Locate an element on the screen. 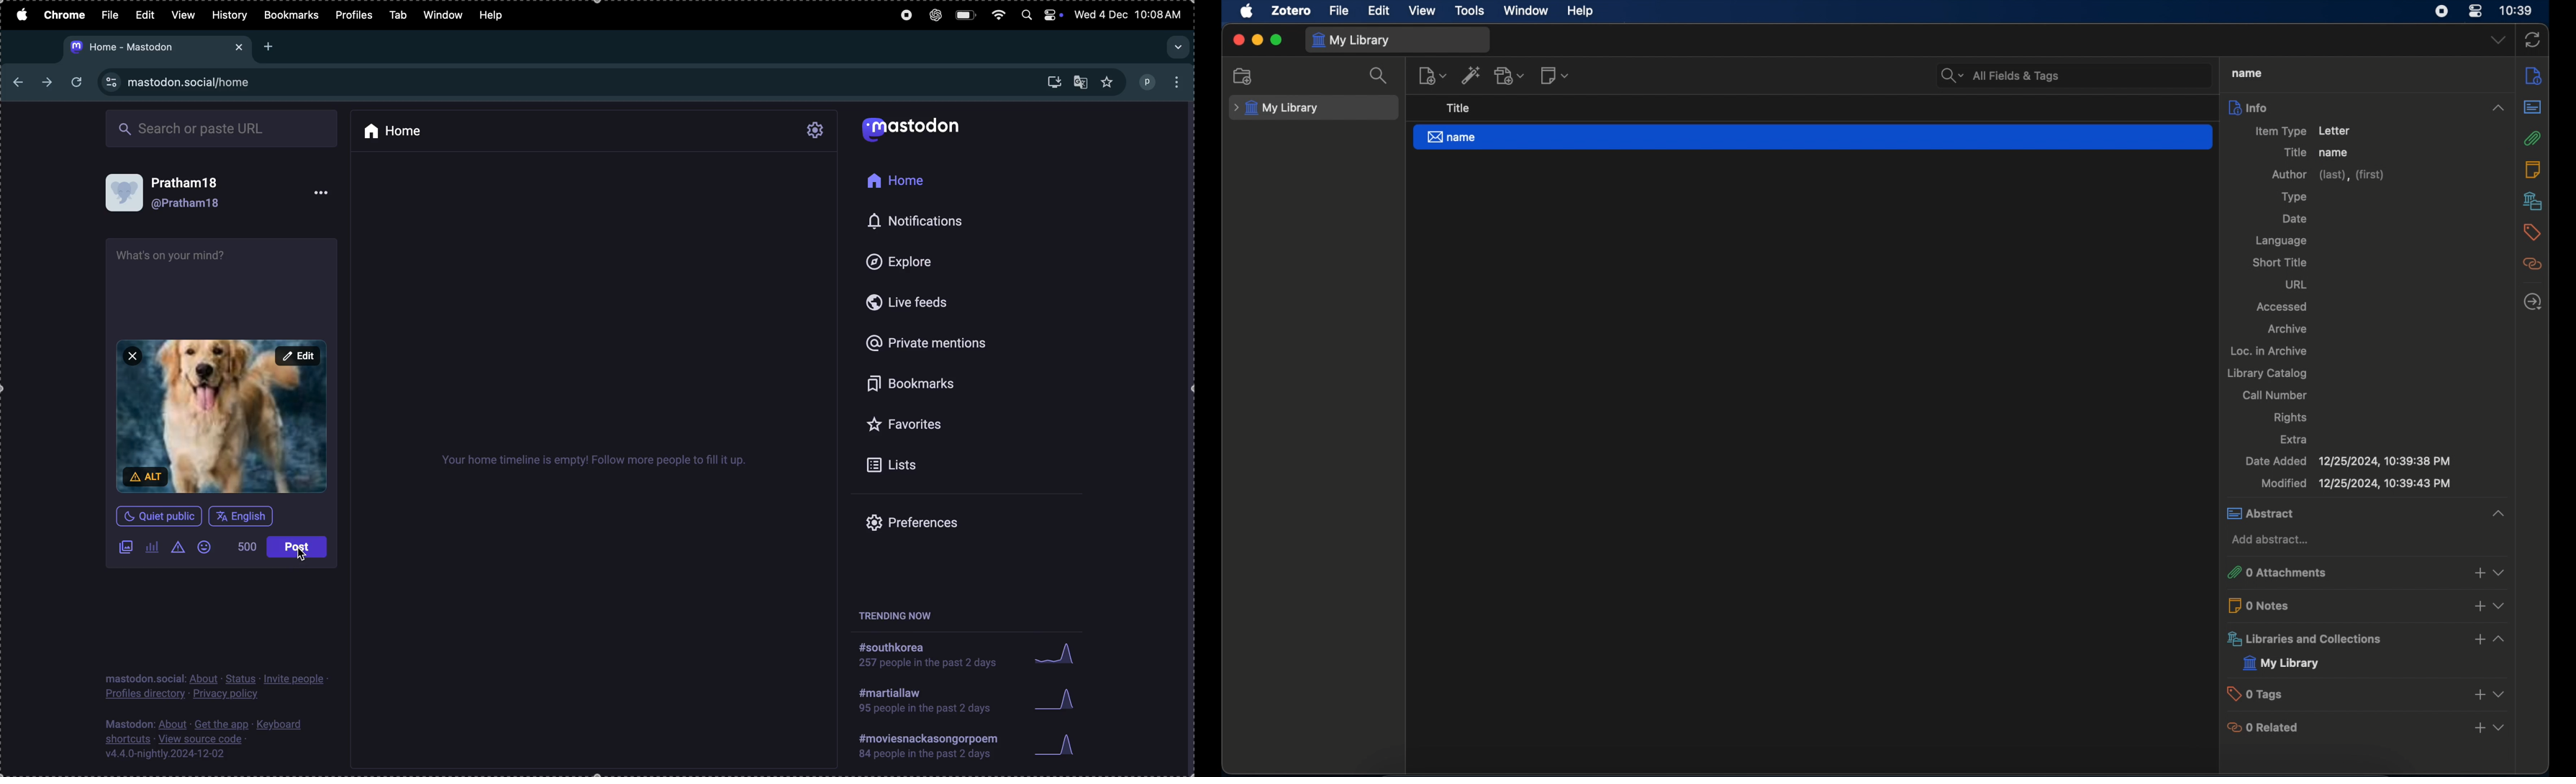 The width and height of the screenshot is (2576, 784). profiles is located at coordinates (354, 15).